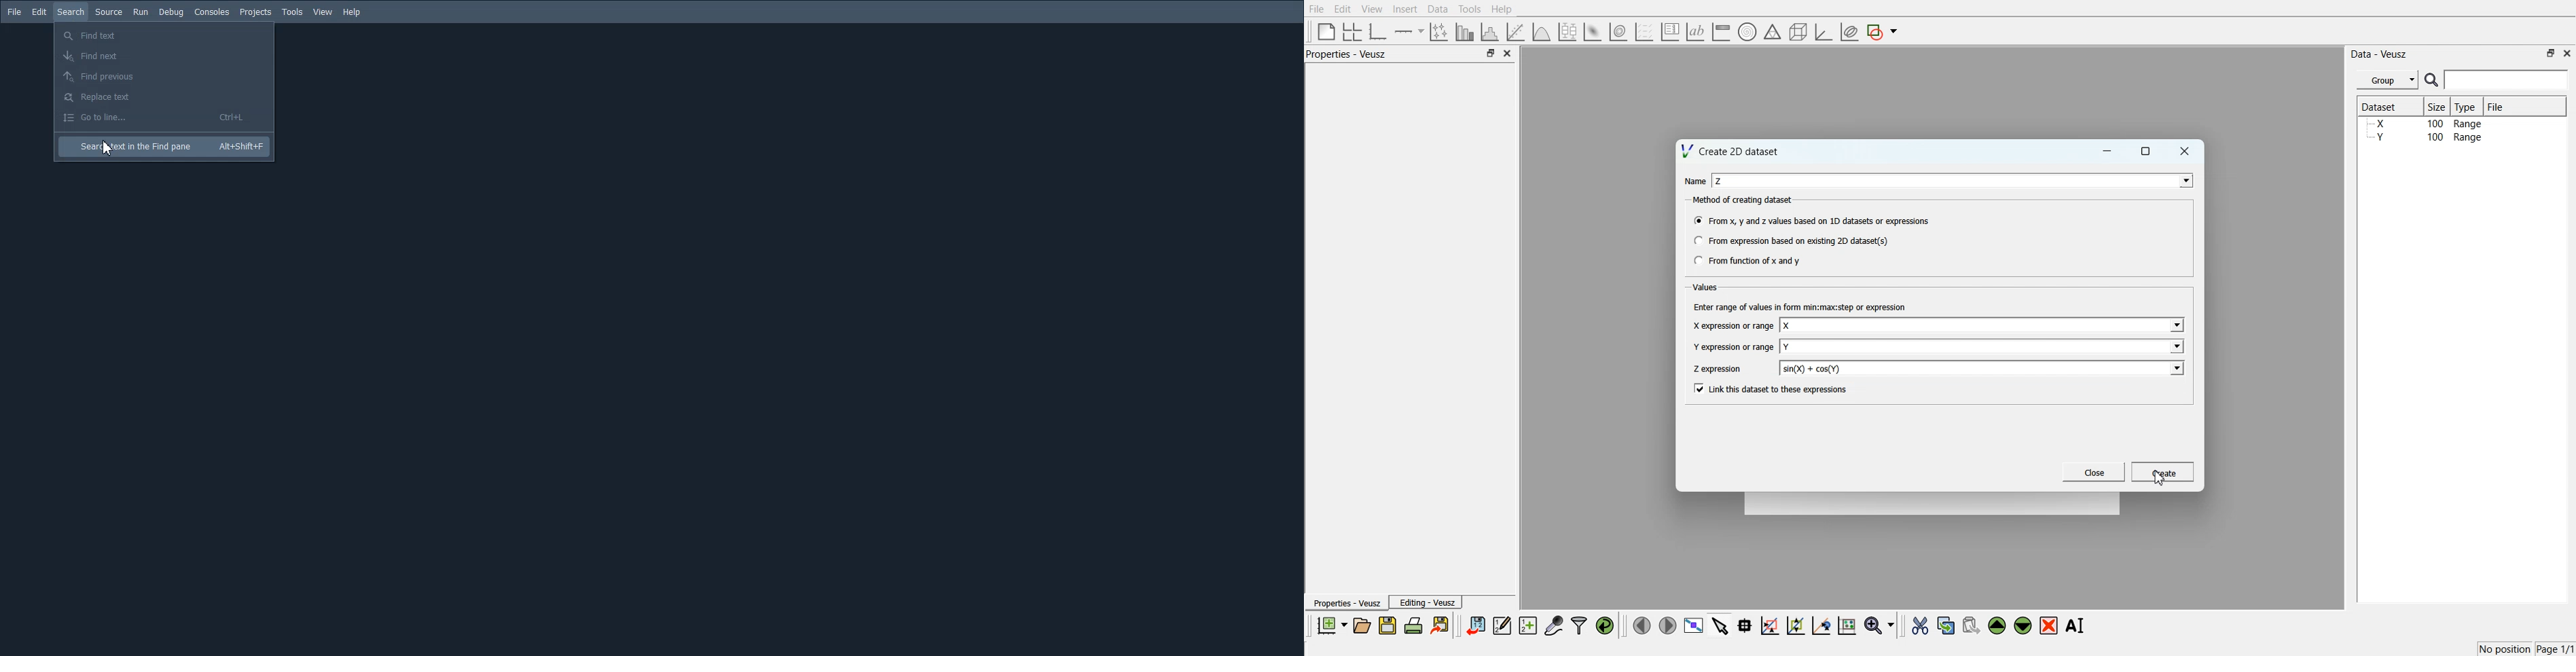 This screenshot has width=2576, height=672. I want to click on Plot points with lines, so click(1440, 32).